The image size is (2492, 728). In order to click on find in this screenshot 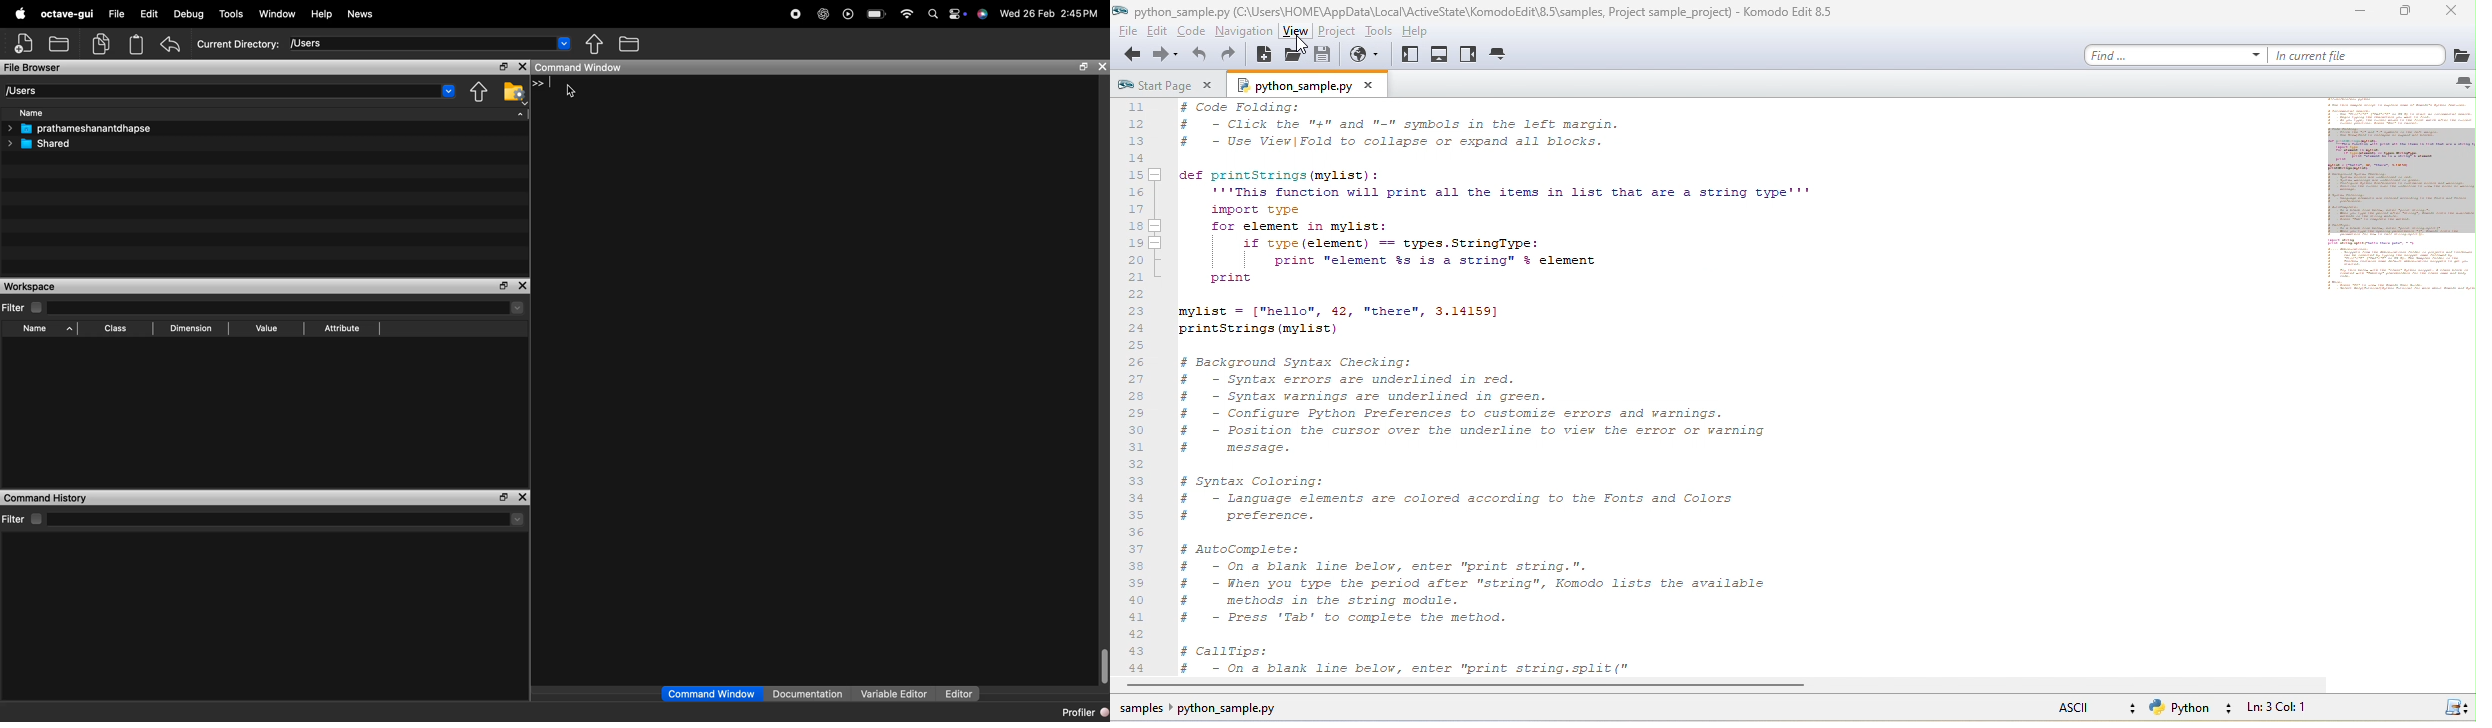, I will do `click(2178, 53)`.